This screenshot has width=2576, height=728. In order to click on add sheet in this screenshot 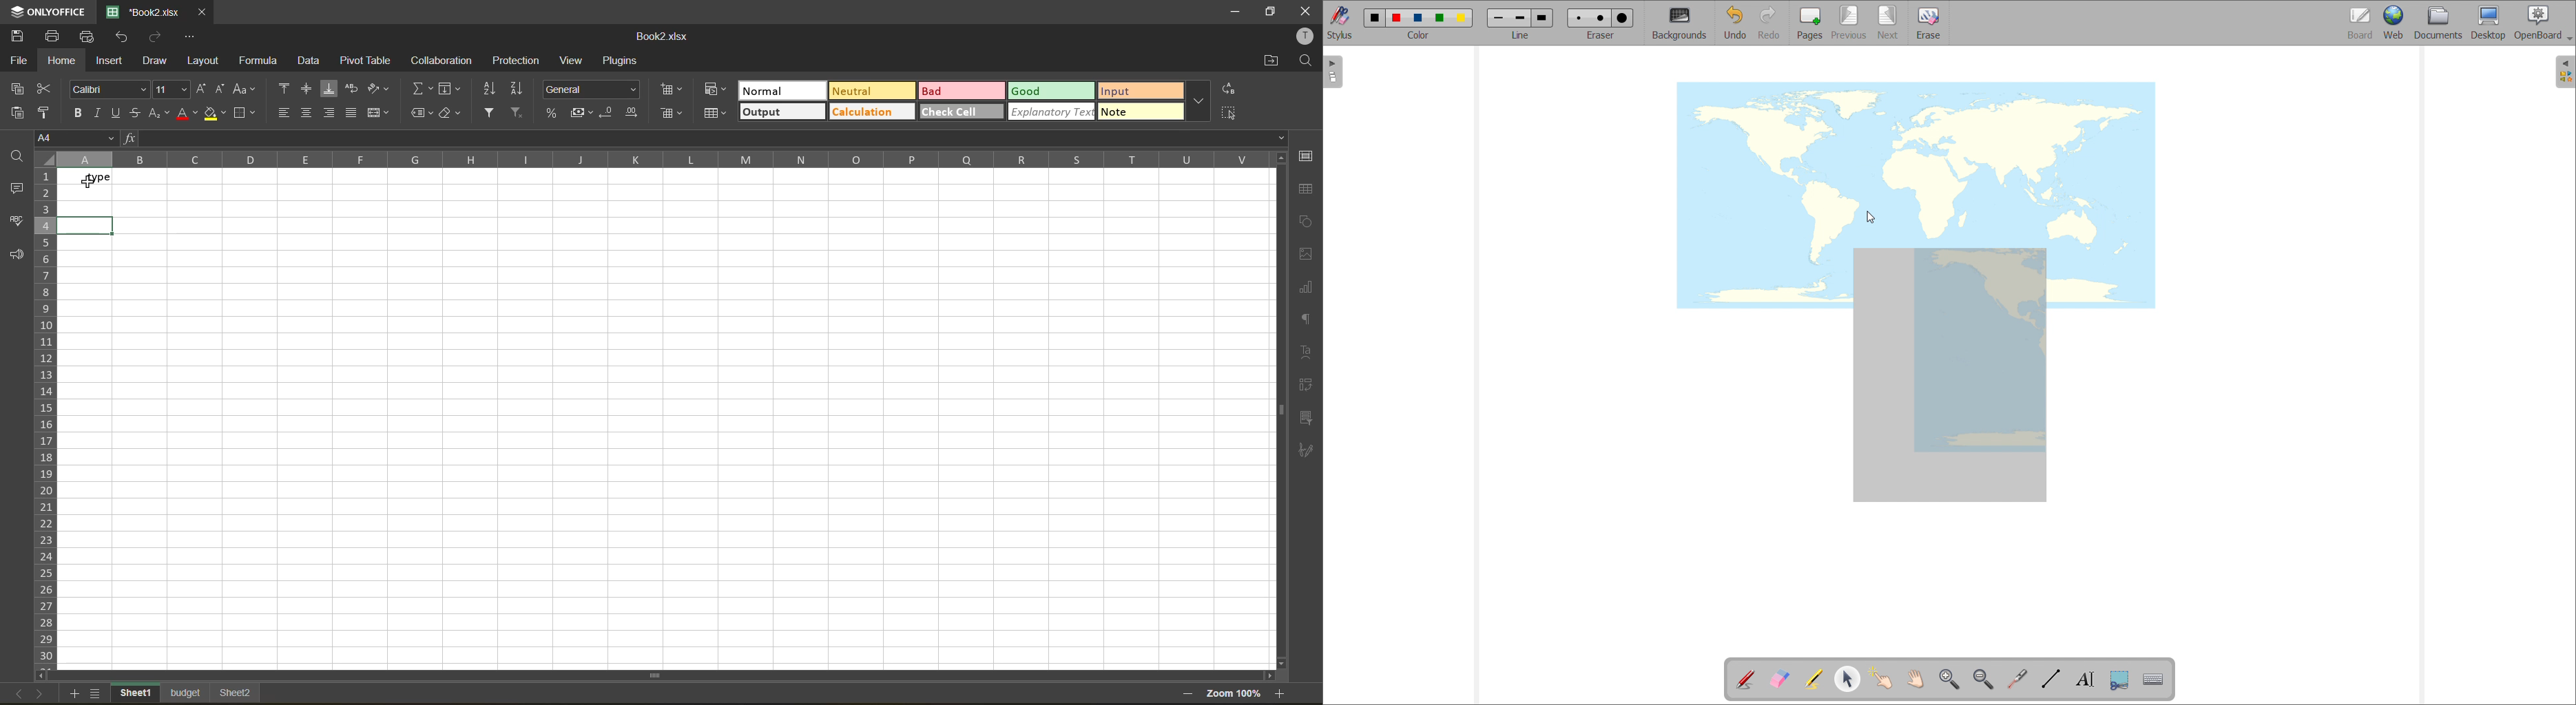, I will do `click(71, 693)`.